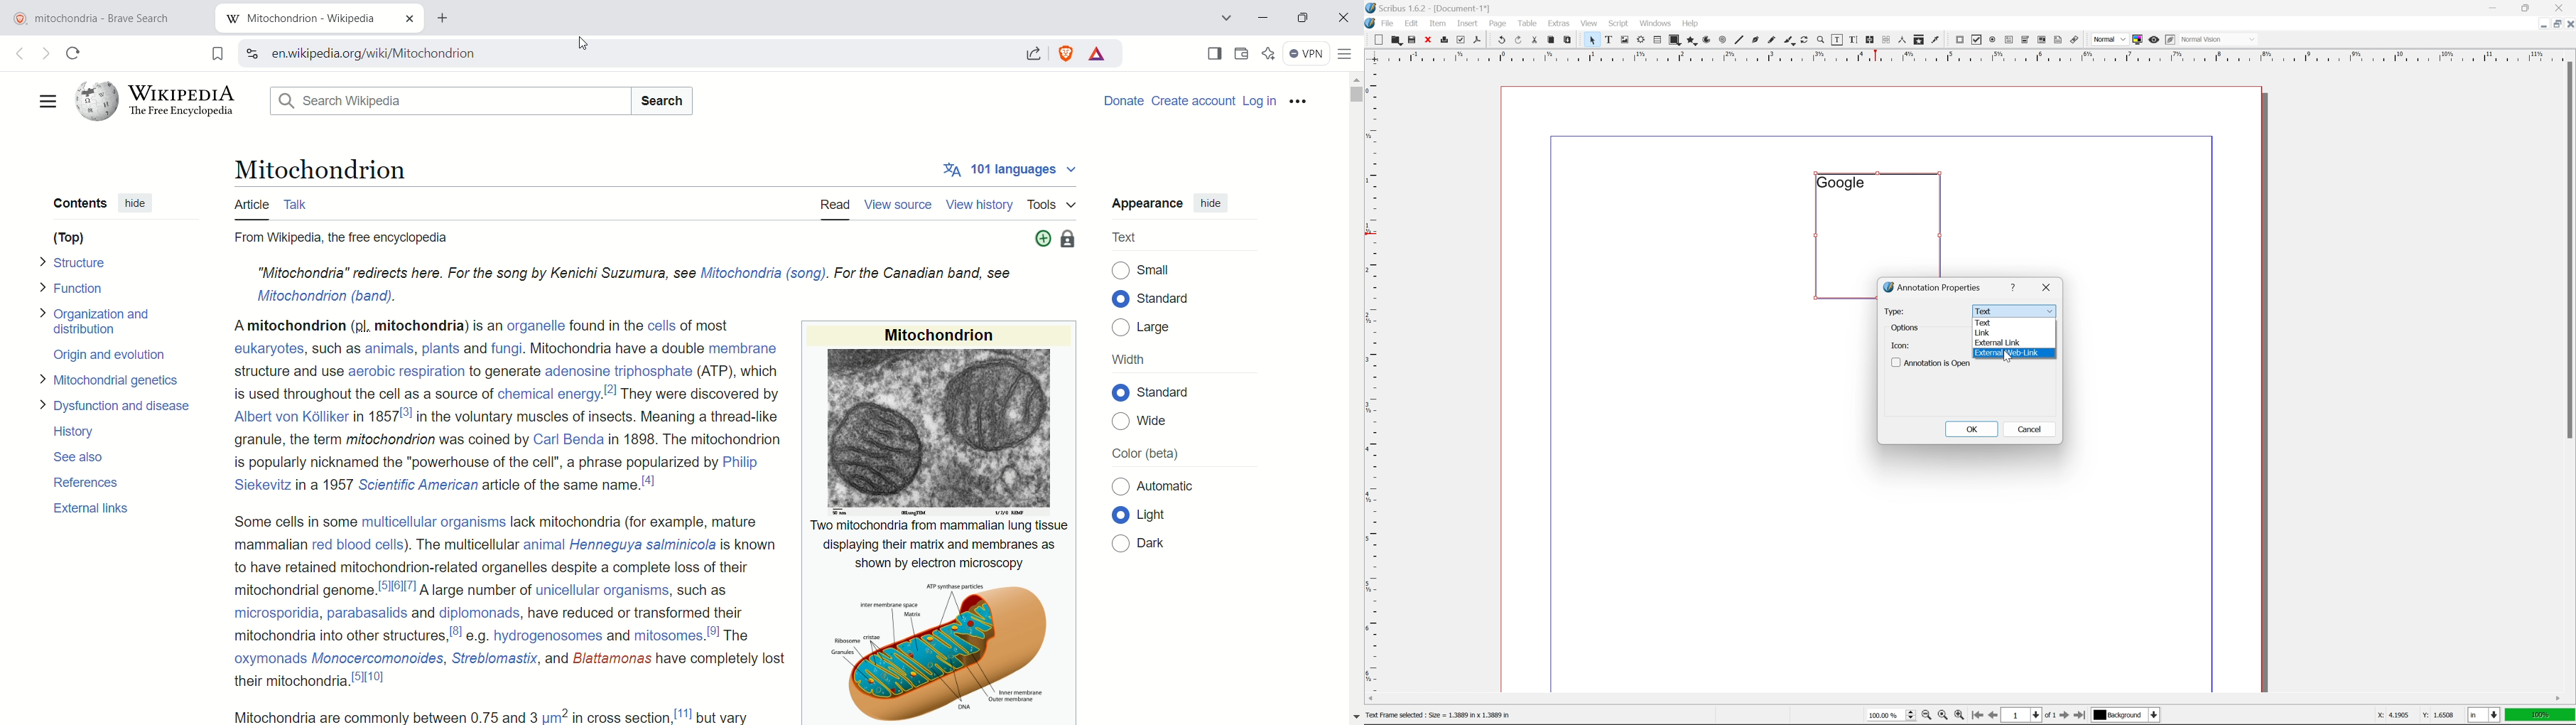 The height and width of the screenshot is (728, 2576). What do you see at coordinates (79, 432) in the screenshot?
I see `History` at bounding box center [79, 432].